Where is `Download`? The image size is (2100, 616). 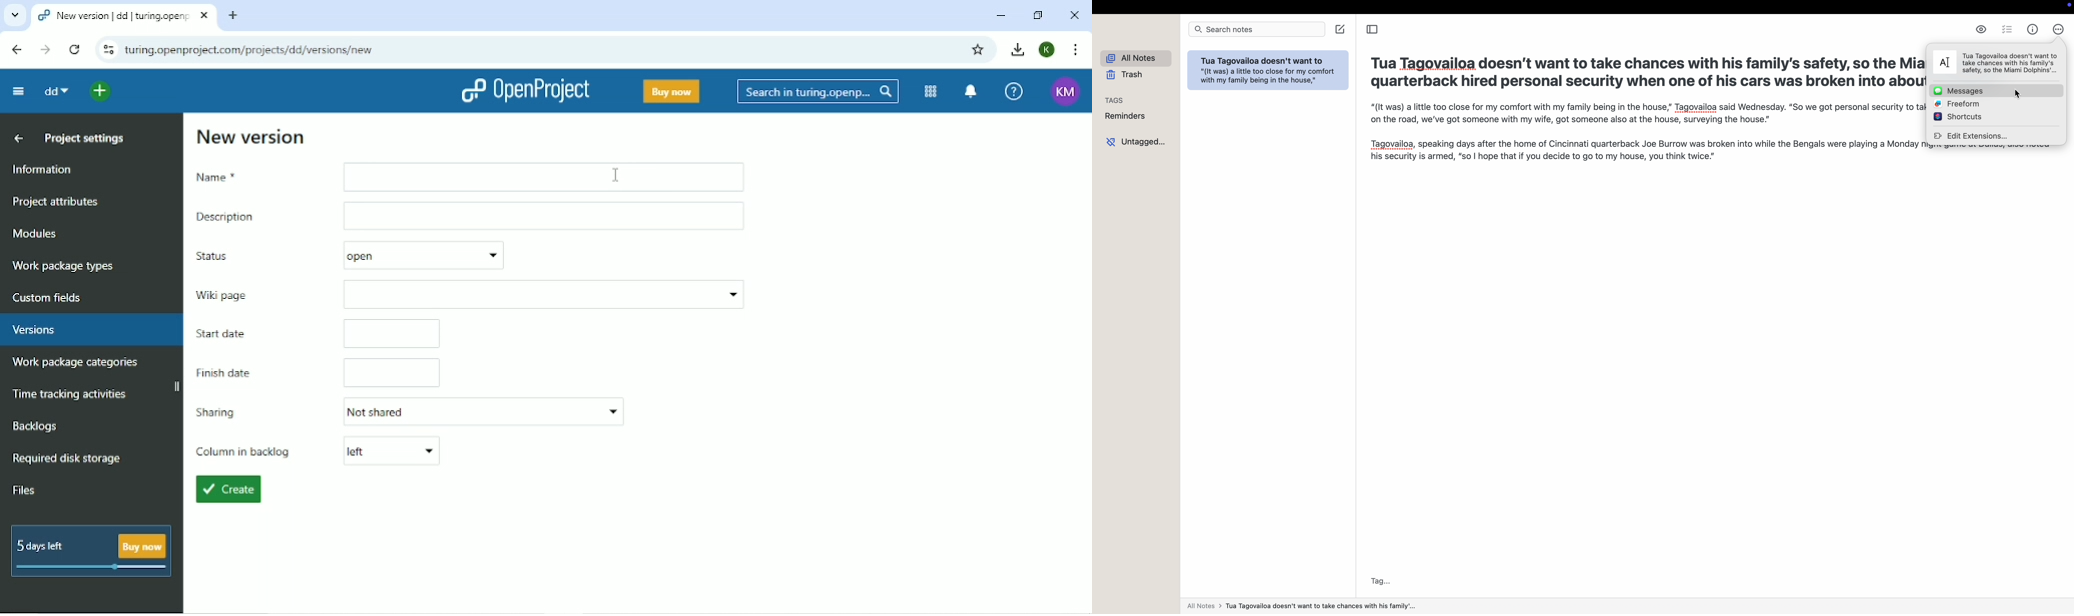 Download is located at coordinates (1016, 49).